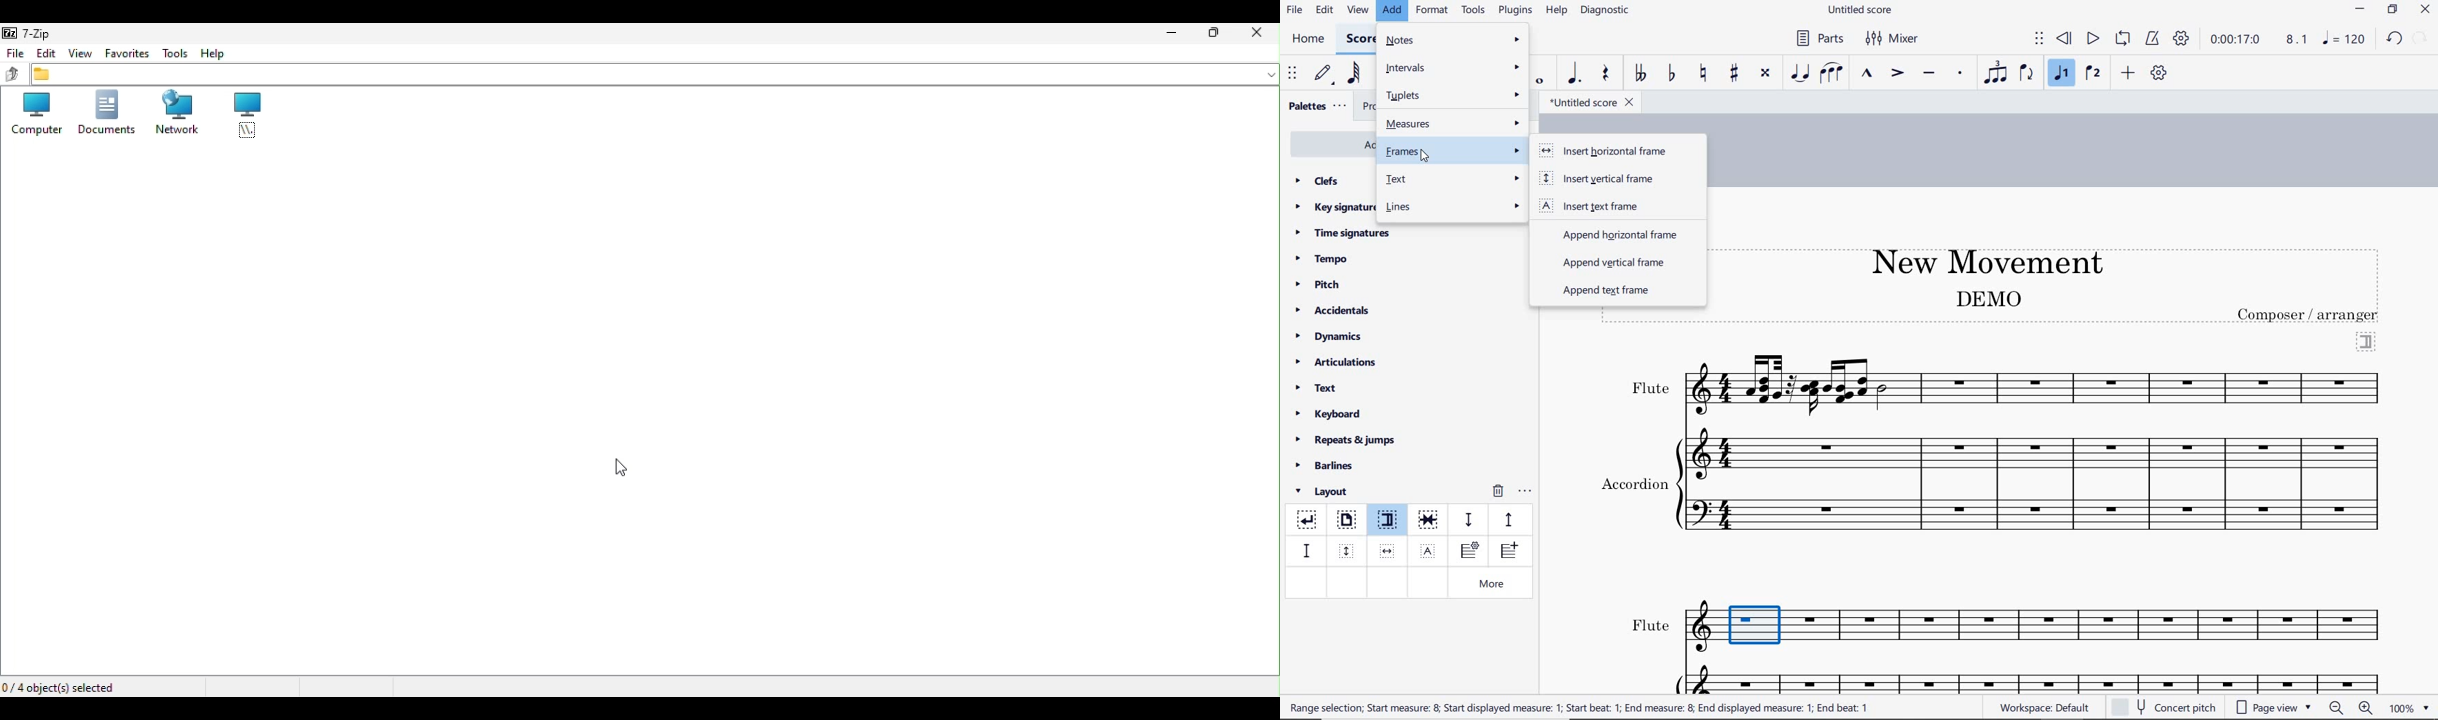  I want to click on insert vertical frame, so click(1348, 550).